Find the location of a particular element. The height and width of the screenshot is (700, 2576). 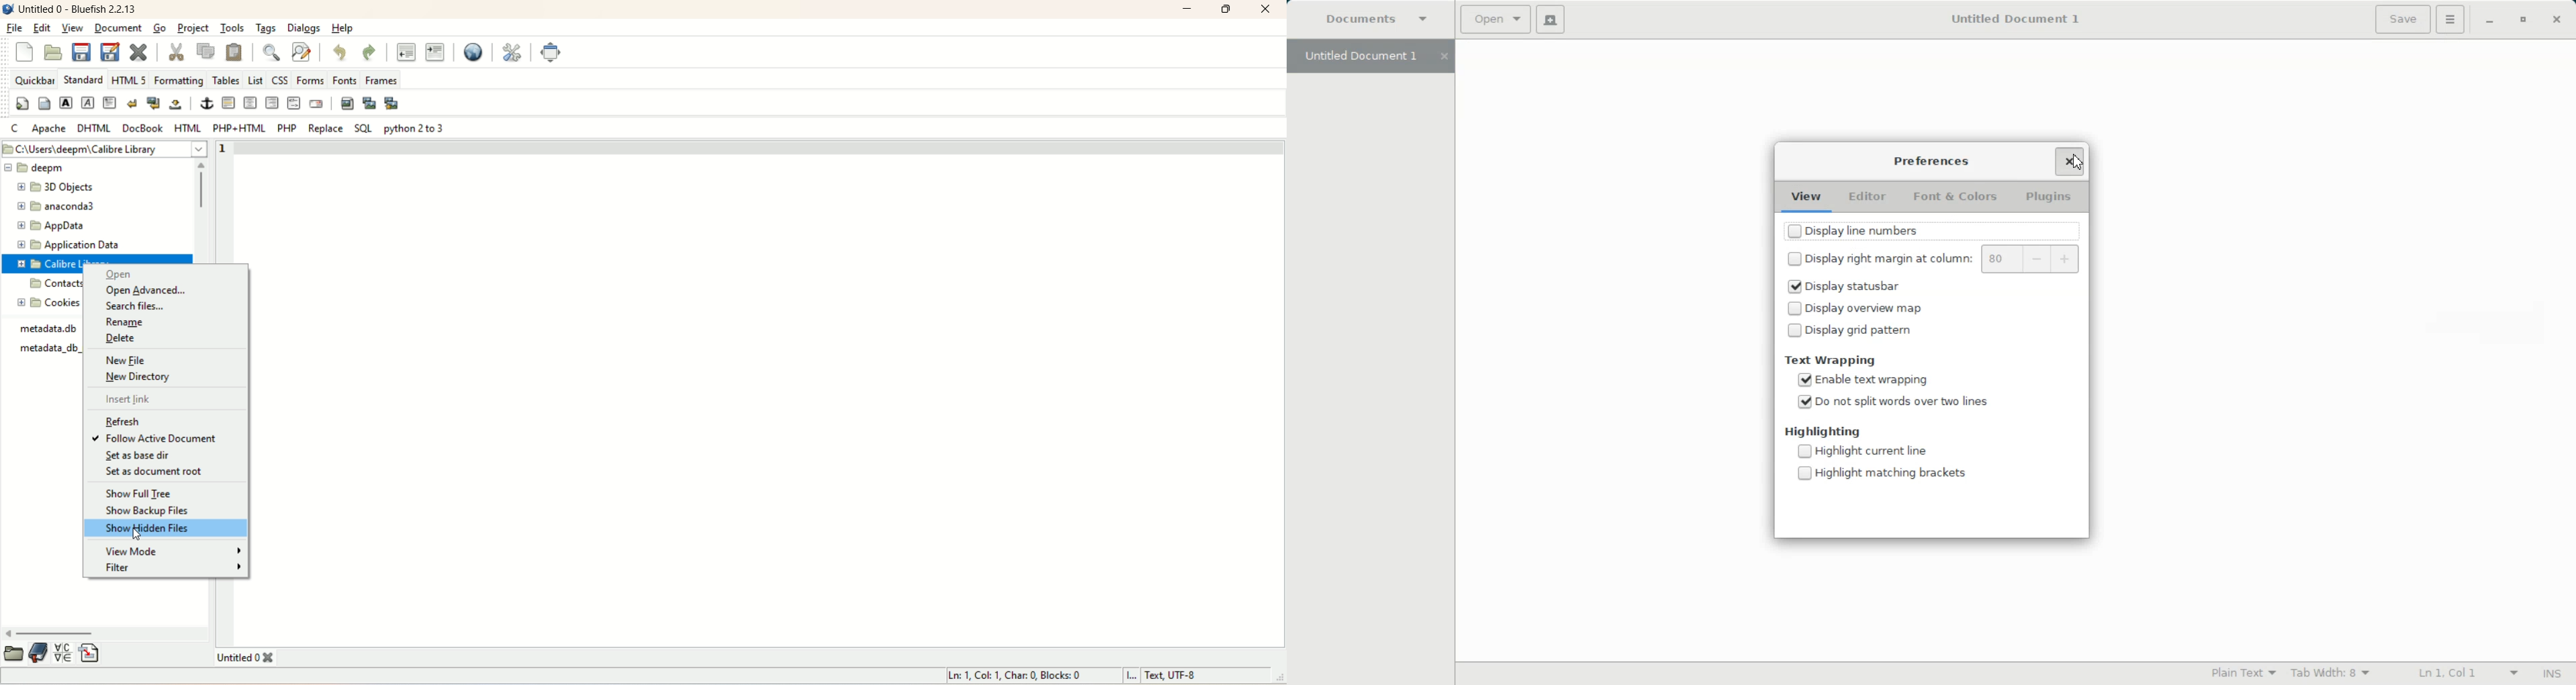

Python 2 to 3 is located at coordinates (416, 129).